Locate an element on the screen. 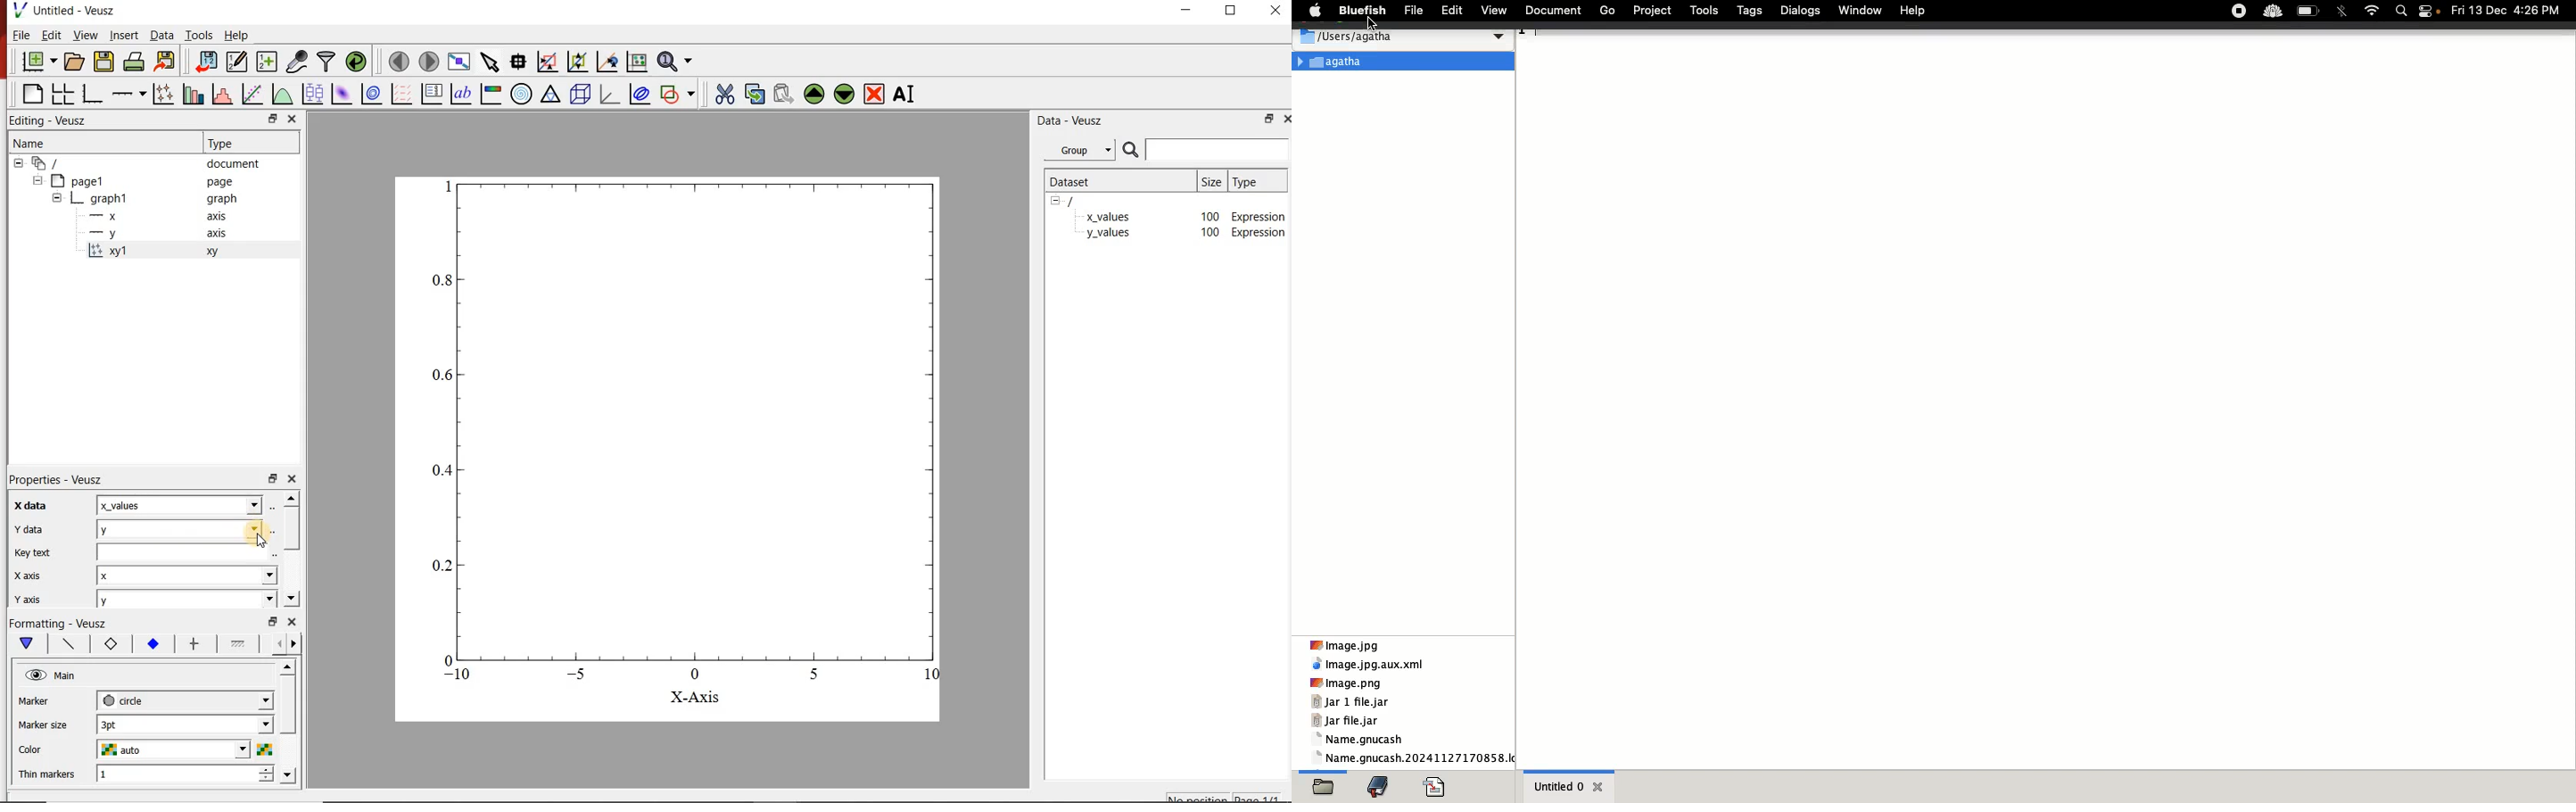 This screenshot has width=2576, height=812. fit a function to a data is located at coordinates (252, 93).